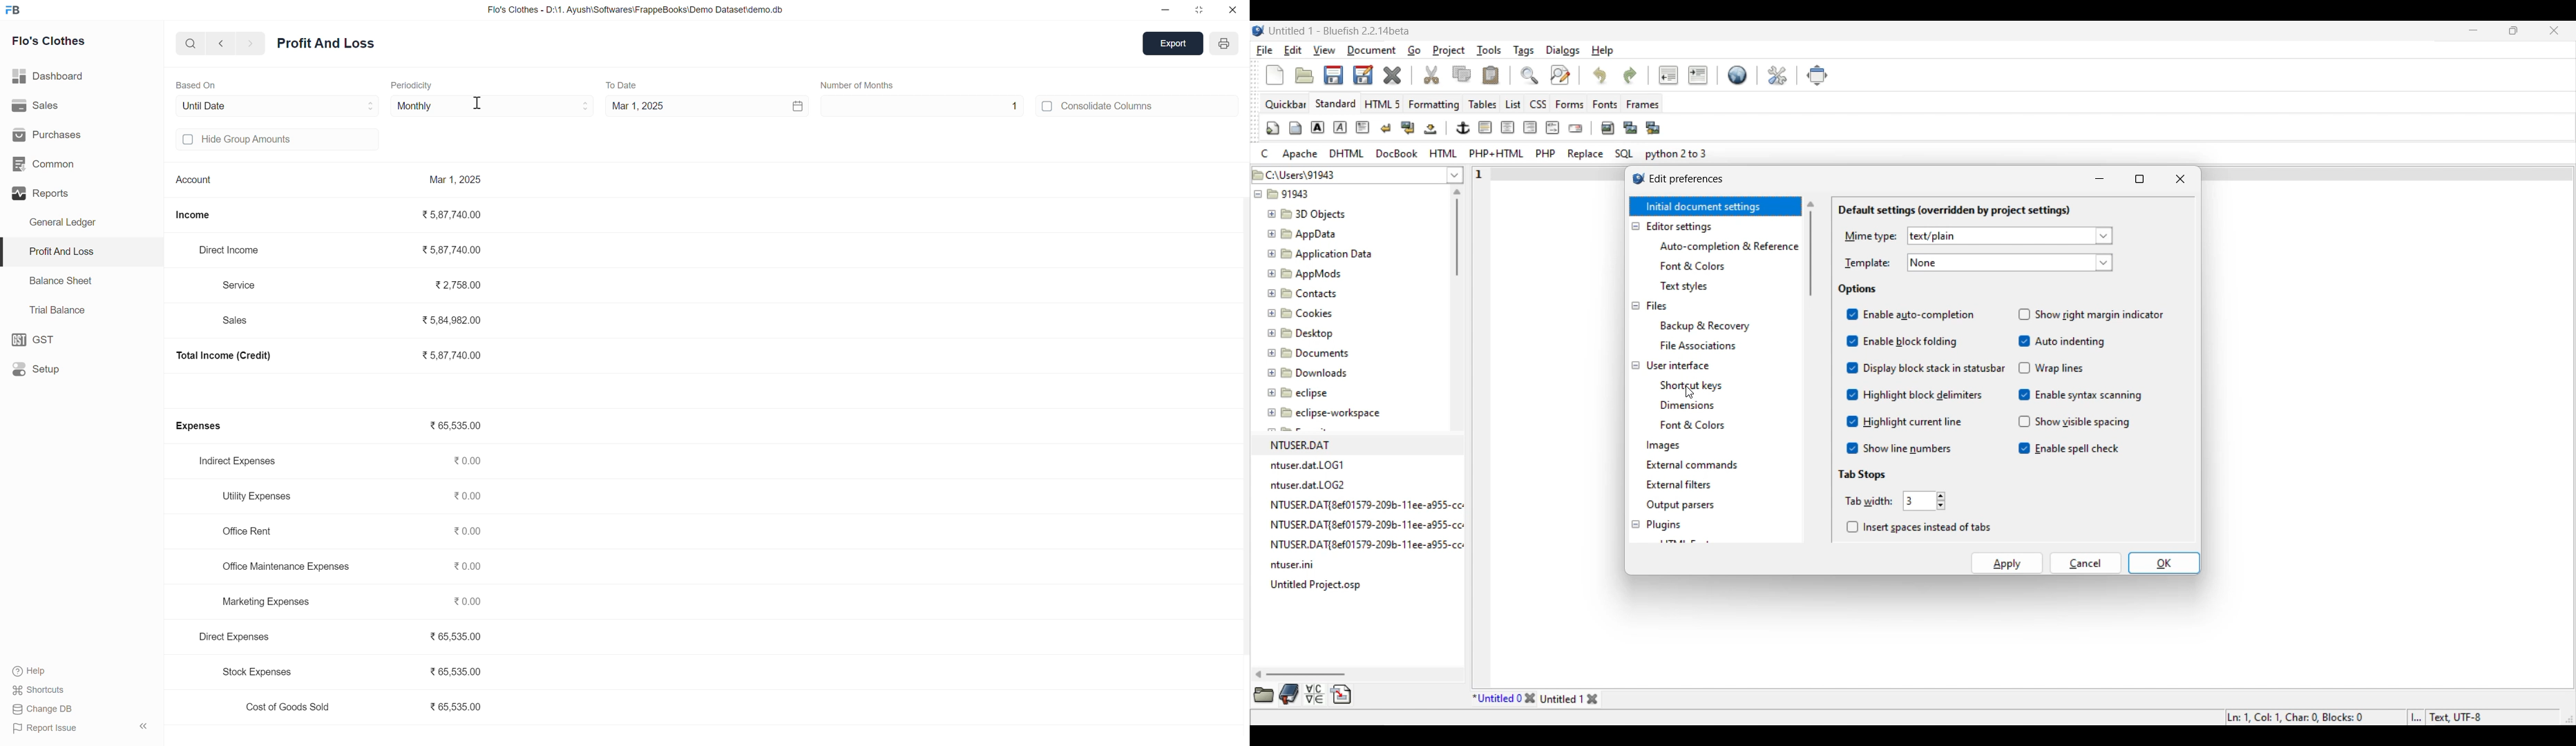 The width and height of the screenshot is (2576, 756). Describe the element at coordinates (457, 637) in the screenshot. I see `₹65,535.00` at that location.